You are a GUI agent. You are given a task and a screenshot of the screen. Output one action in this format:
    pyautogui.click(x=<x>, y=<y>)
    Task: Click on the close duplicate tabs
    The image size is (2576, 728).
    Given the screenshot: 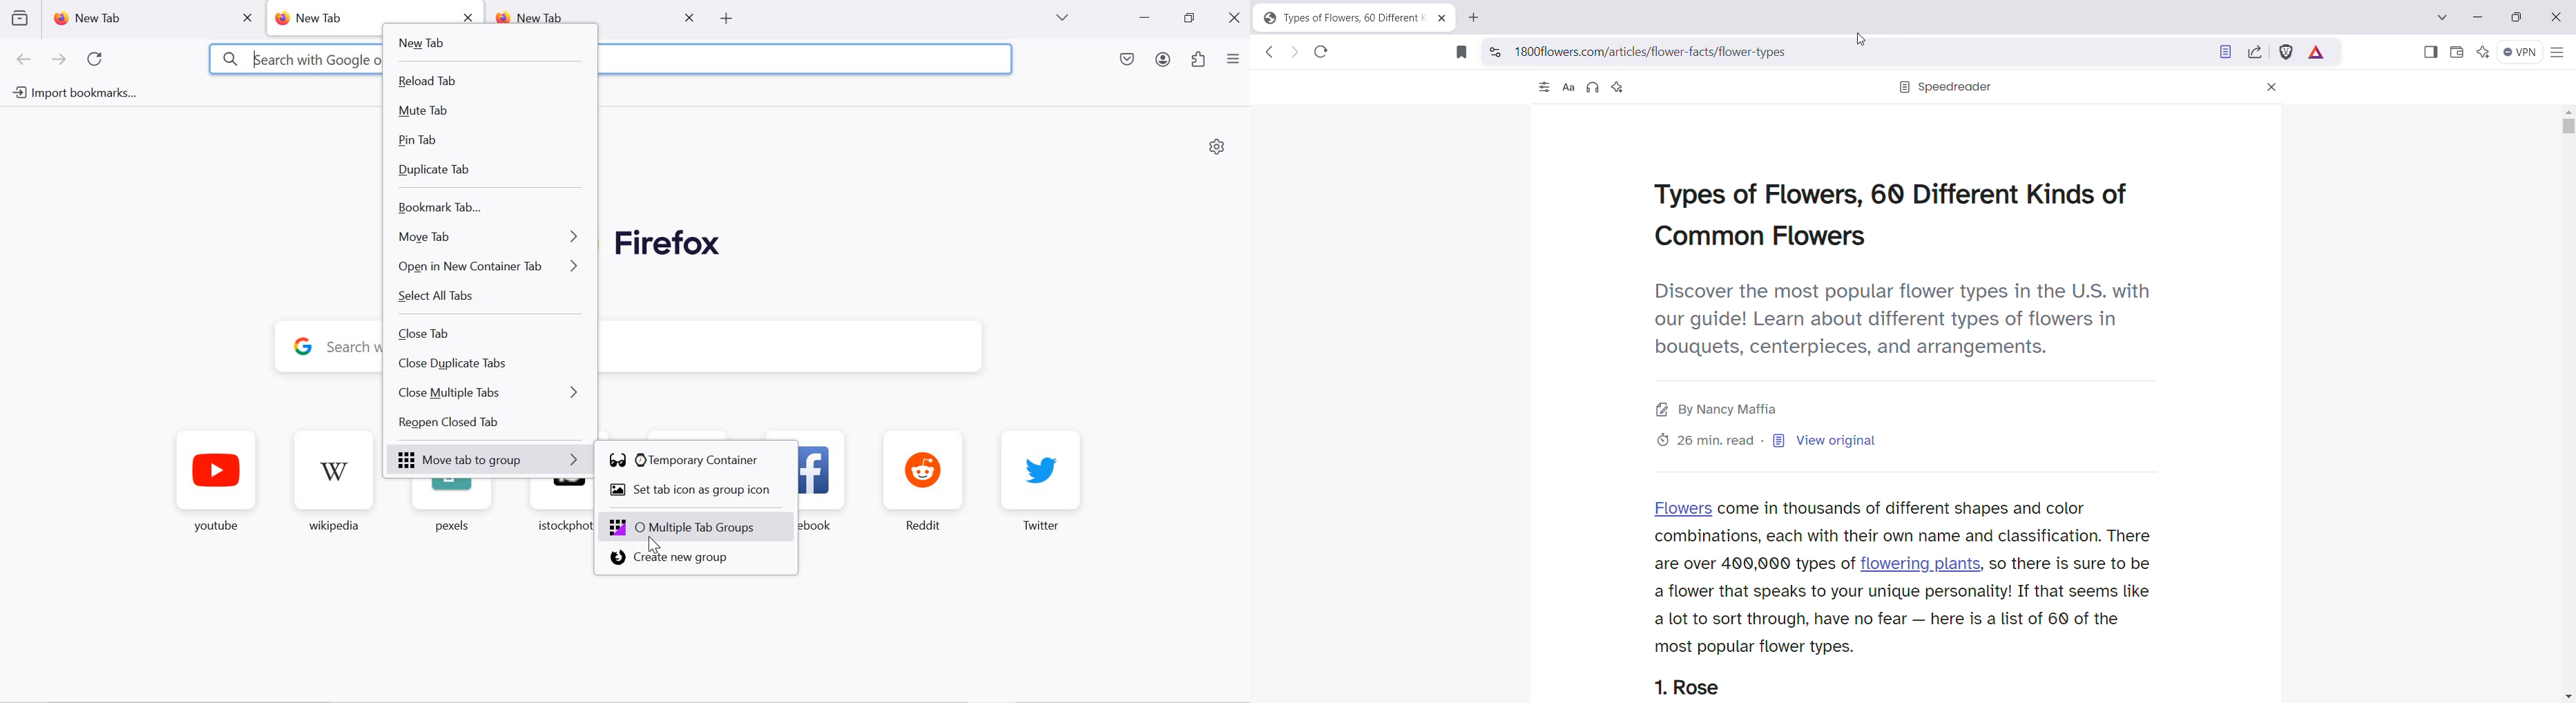 What is the action you would take?
    pyautogui.click(x=492, y=367)
    